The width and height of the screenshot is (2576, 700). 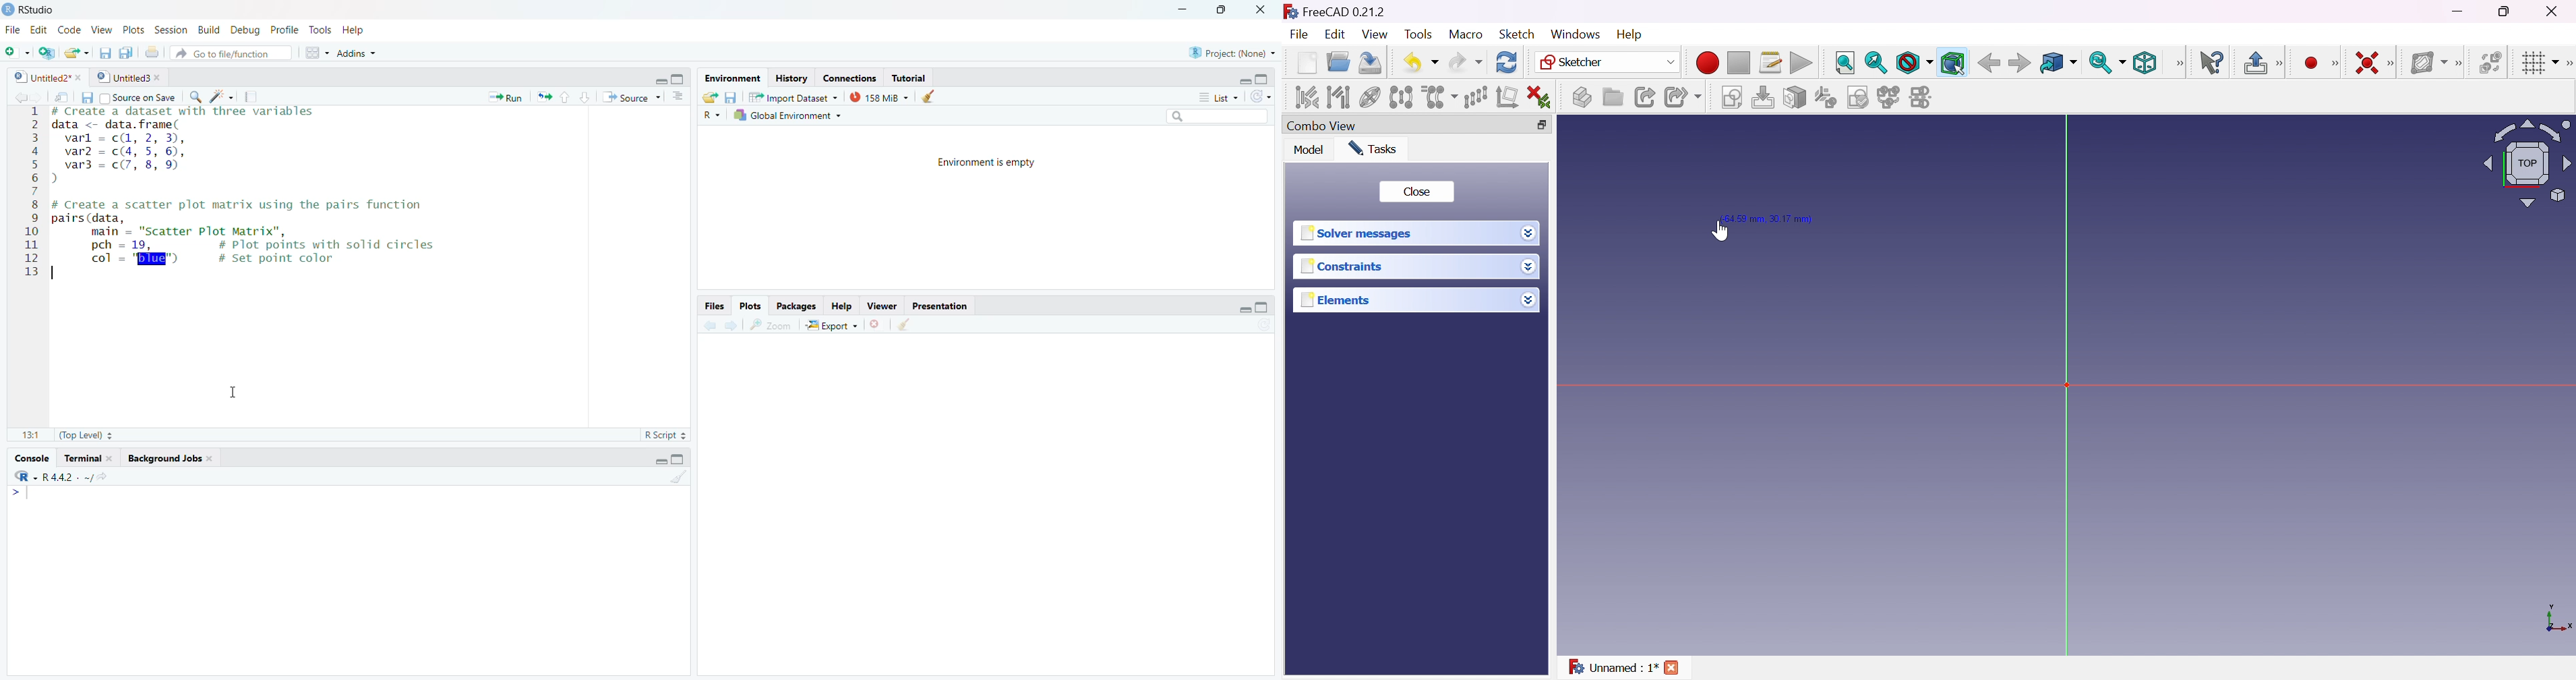 I want to click on x, y axis, so click(x=2556, y=619).